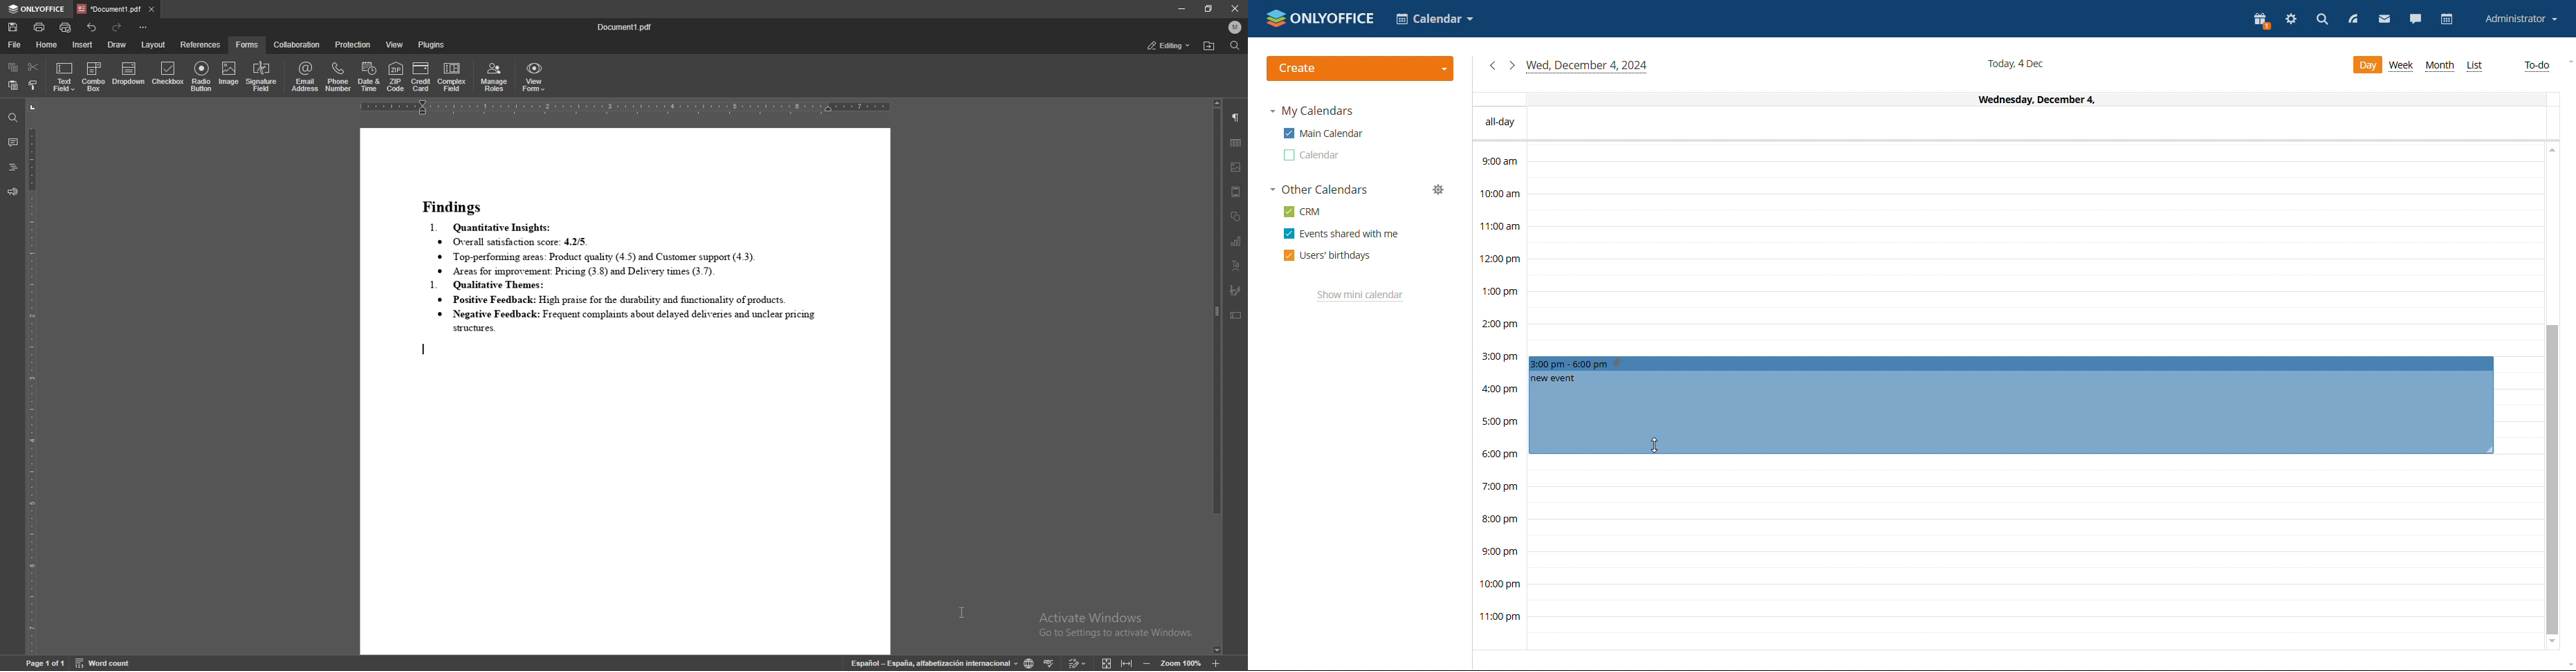 The width and height of the screenshot is (2576, 672). What do you see at coordinates (1588, 66) in the screenshot?
I see `today` at bounding box center [1588, 66].